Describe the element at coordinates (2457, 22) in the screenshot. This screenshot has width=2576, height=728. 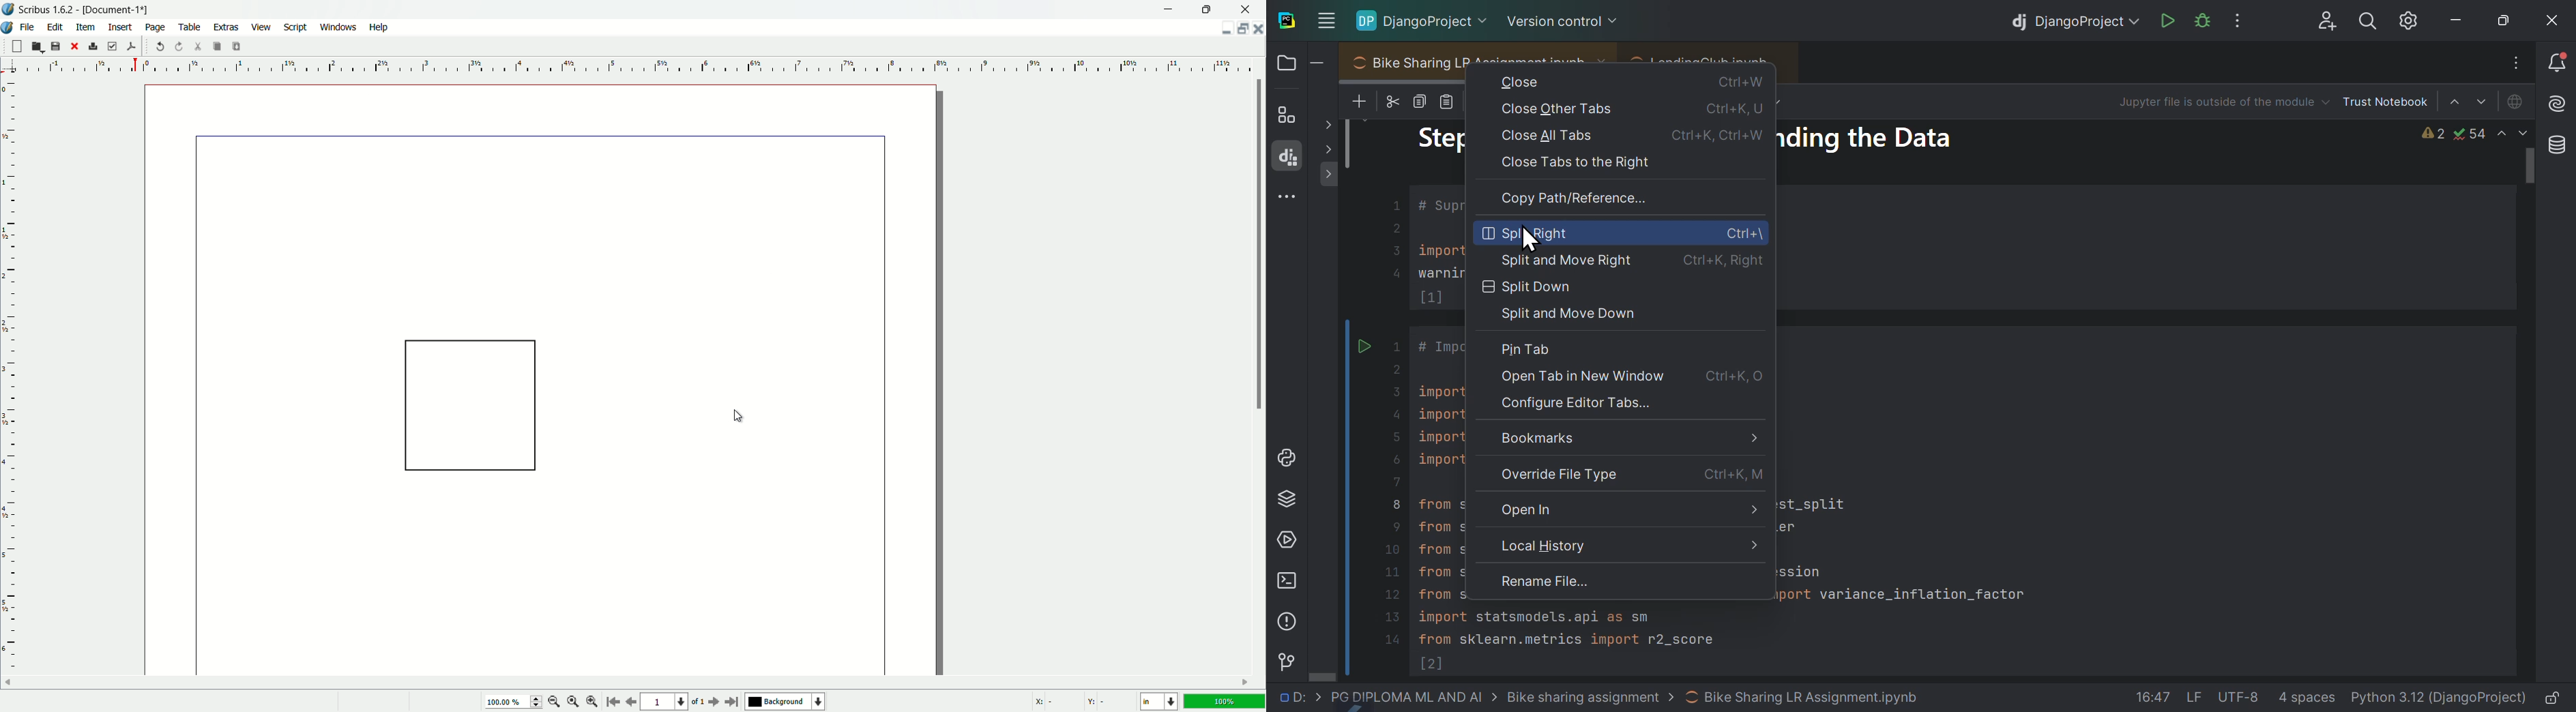
I see `minimise` at that location.